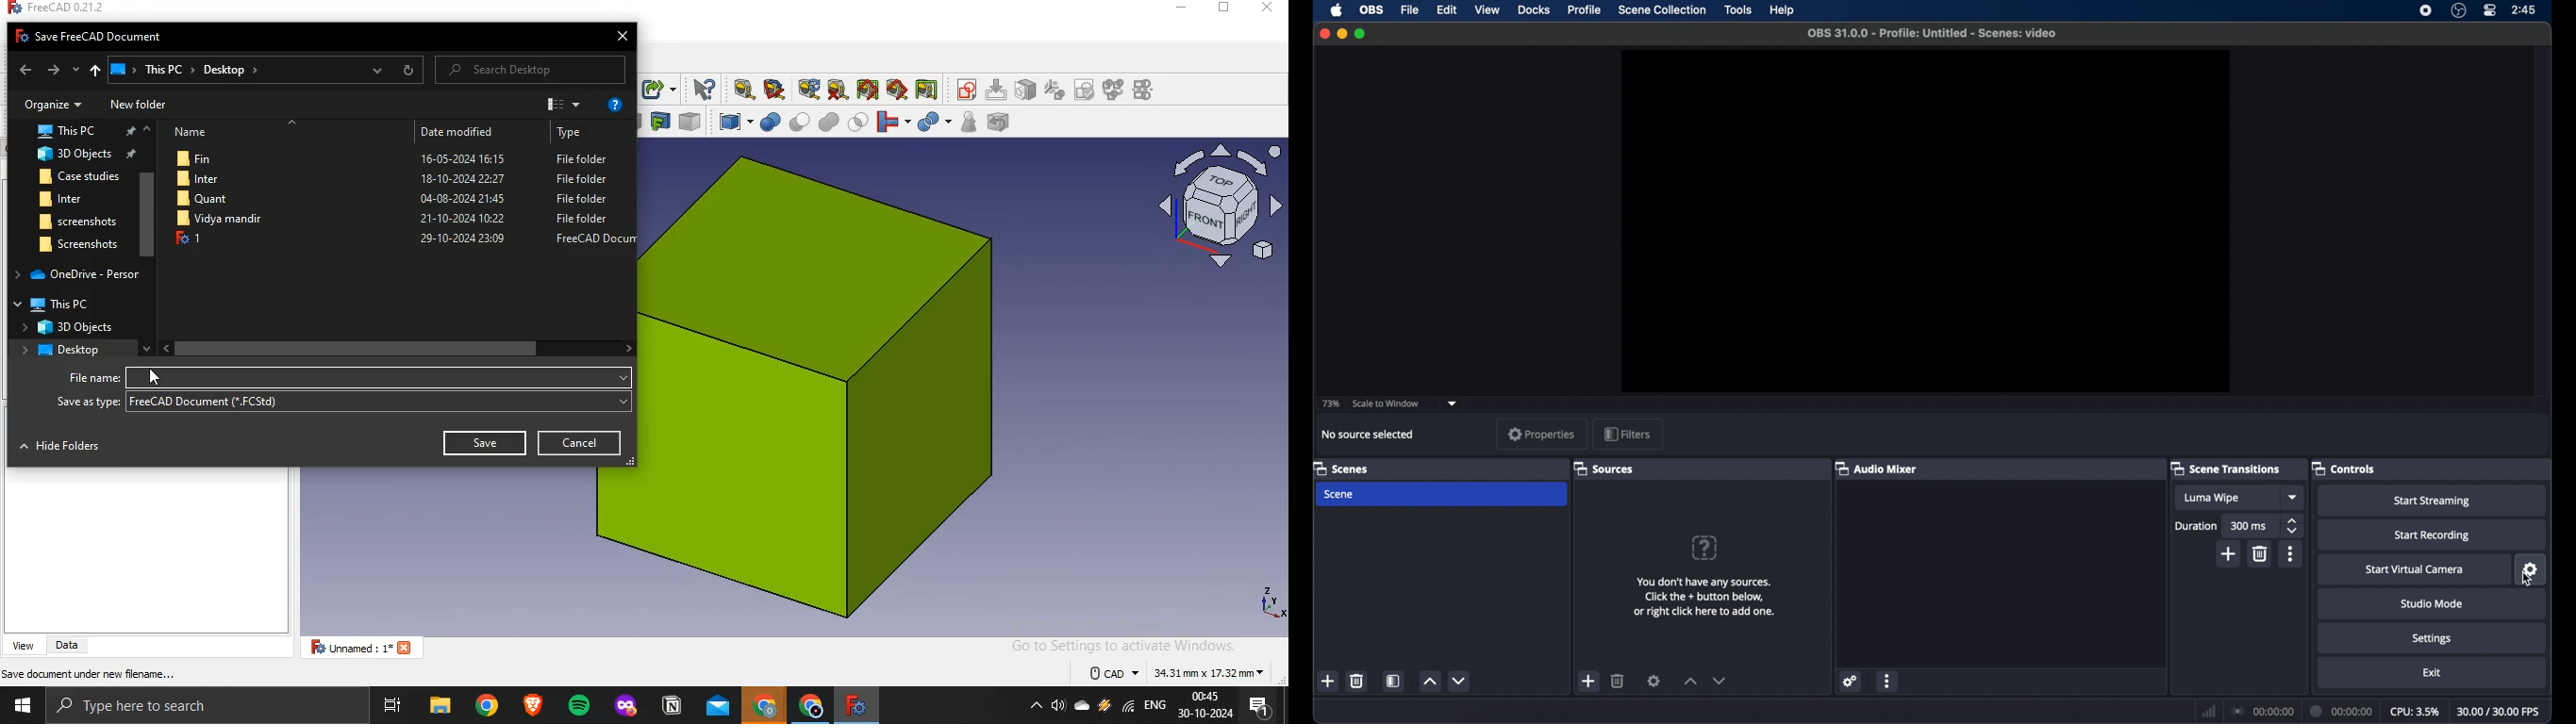 The height and width of the screenshot is (728, 2576). Describe the element at coordinates (190, 706) in the screenshot. I see `type here to search` at that location.